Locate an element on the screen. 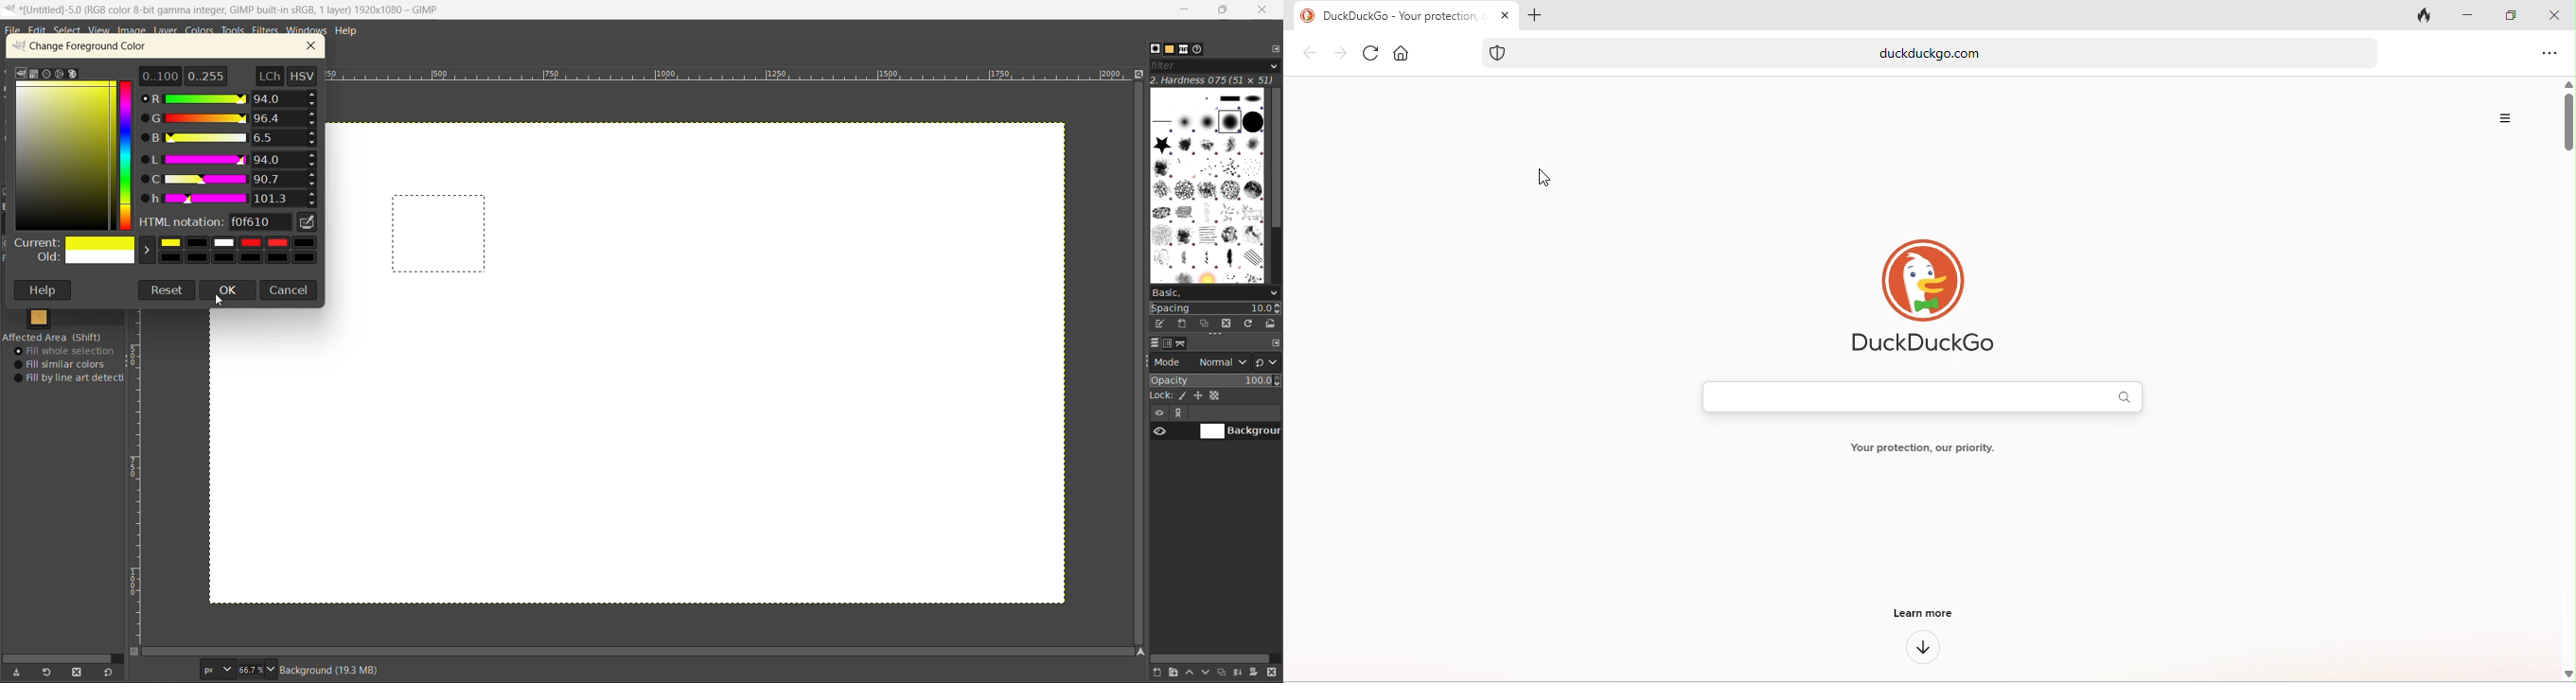 The image size is (2576, 700). HSV is located at coordinates (304, 75).